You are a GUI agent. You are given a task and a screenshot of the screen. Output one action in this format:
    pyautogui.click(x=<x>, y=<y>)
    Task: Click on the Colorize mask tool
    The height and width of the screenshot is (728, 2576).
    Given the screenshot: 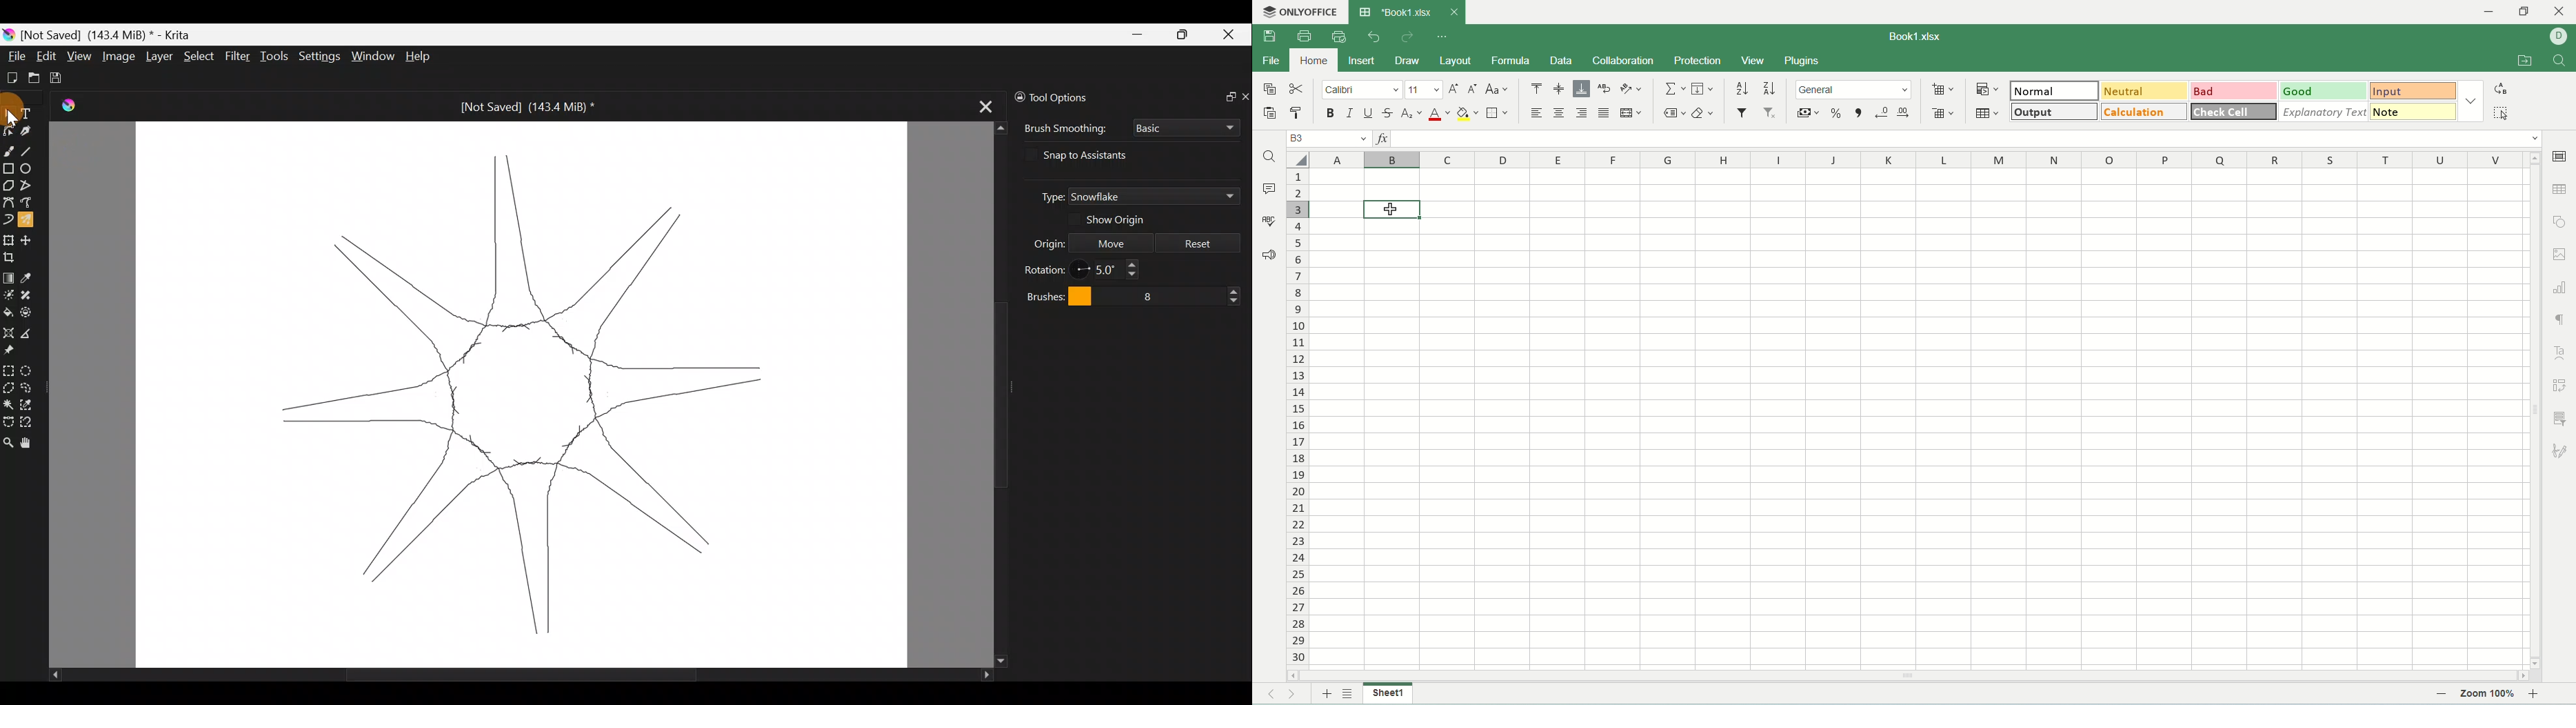 What is the action you would take?
    pyautogui.click(x=8, y=294)
    